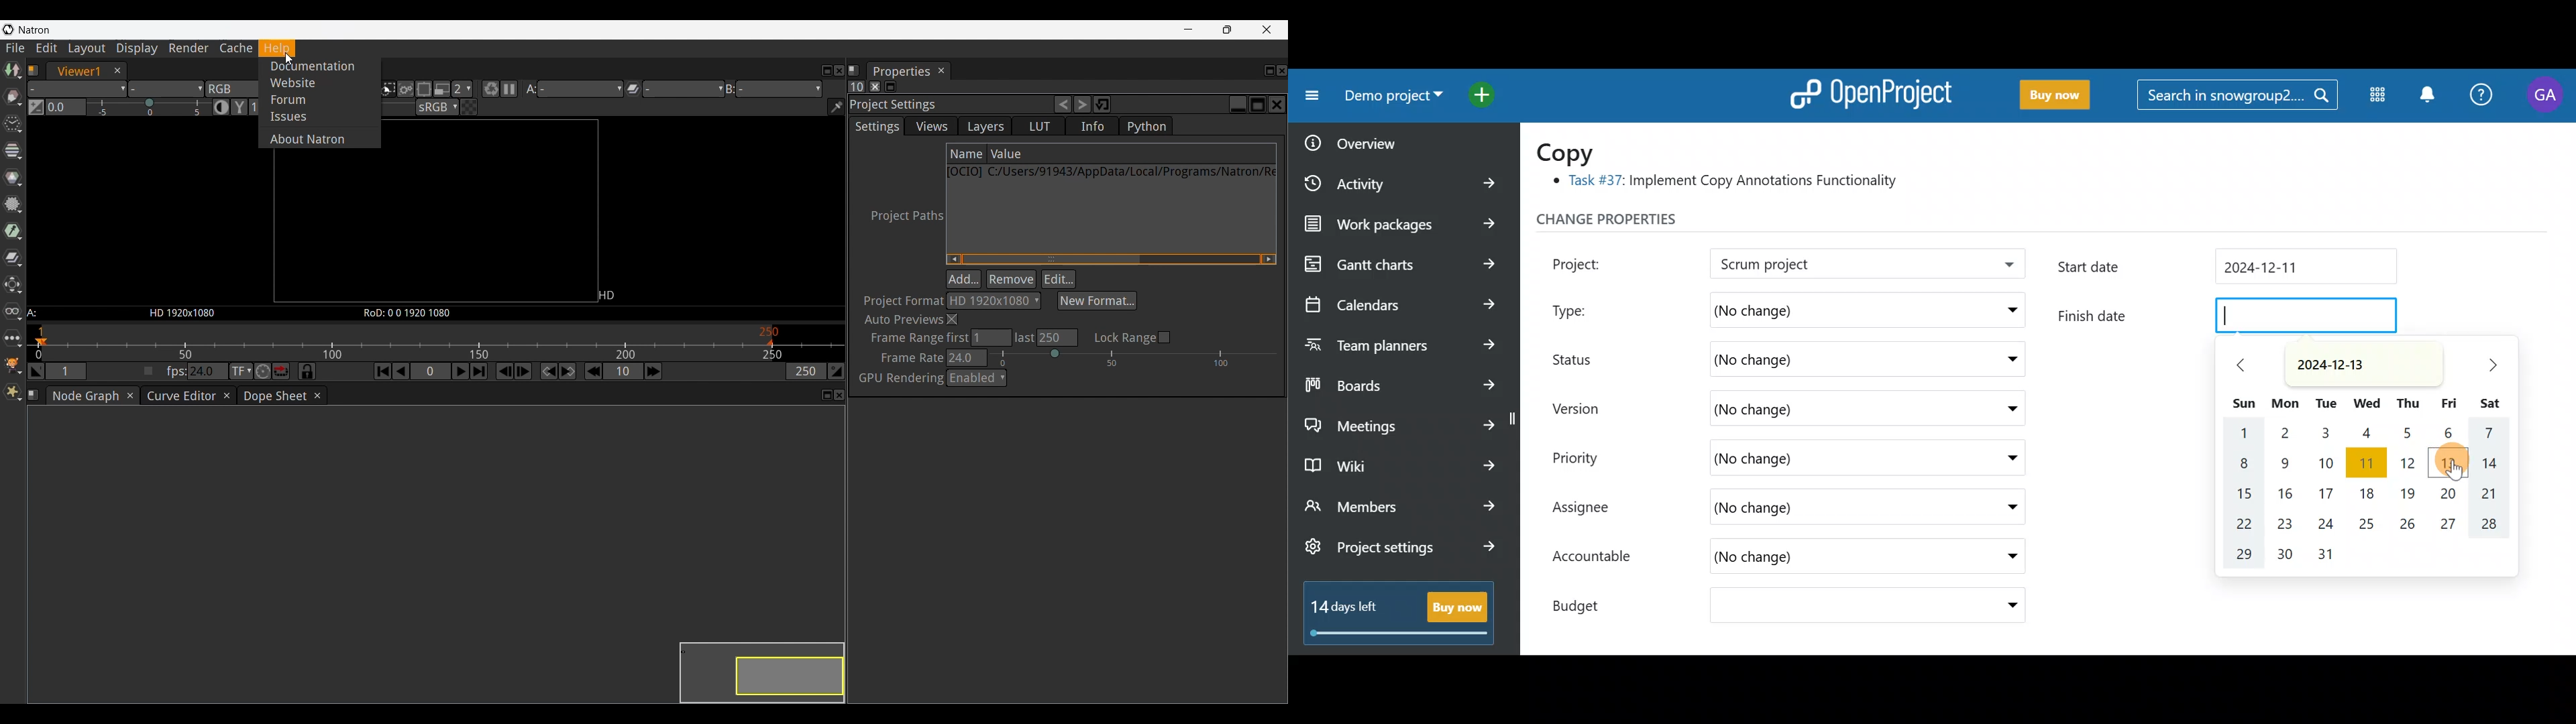  I want to click on Close dope sheet, so click(317, 396).